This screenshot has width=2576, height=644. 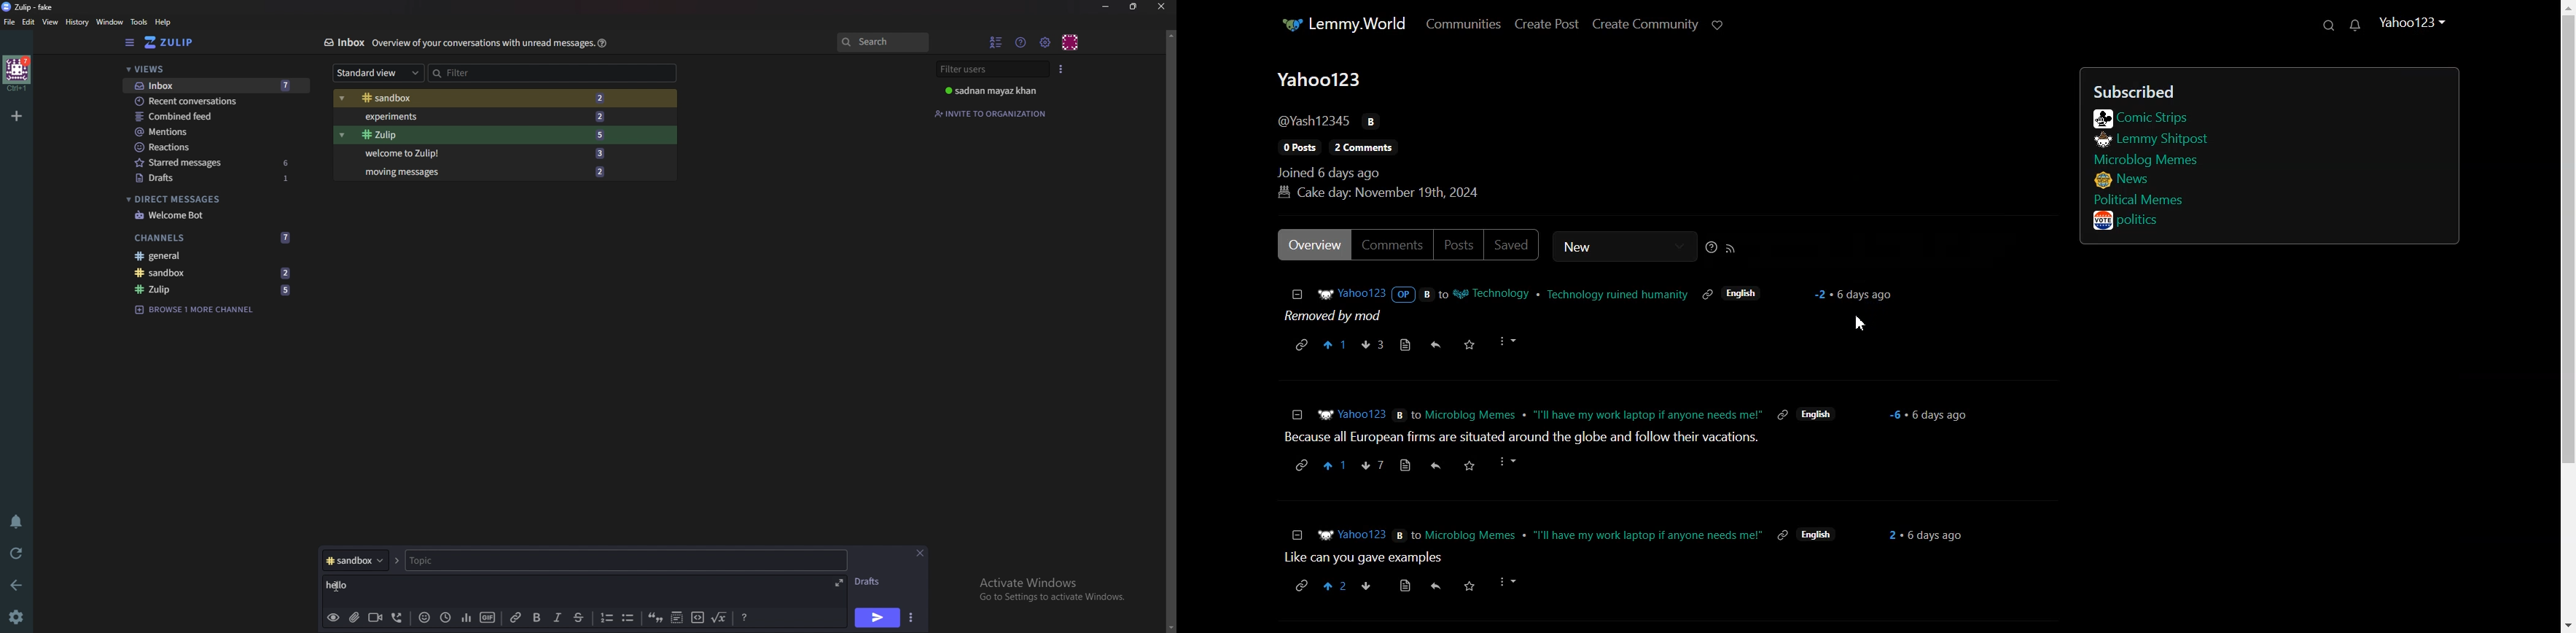 What do you see at coordinates (211, 100) in the screenshot?
I see `Recent conversations` at bounding box center [211, 100].